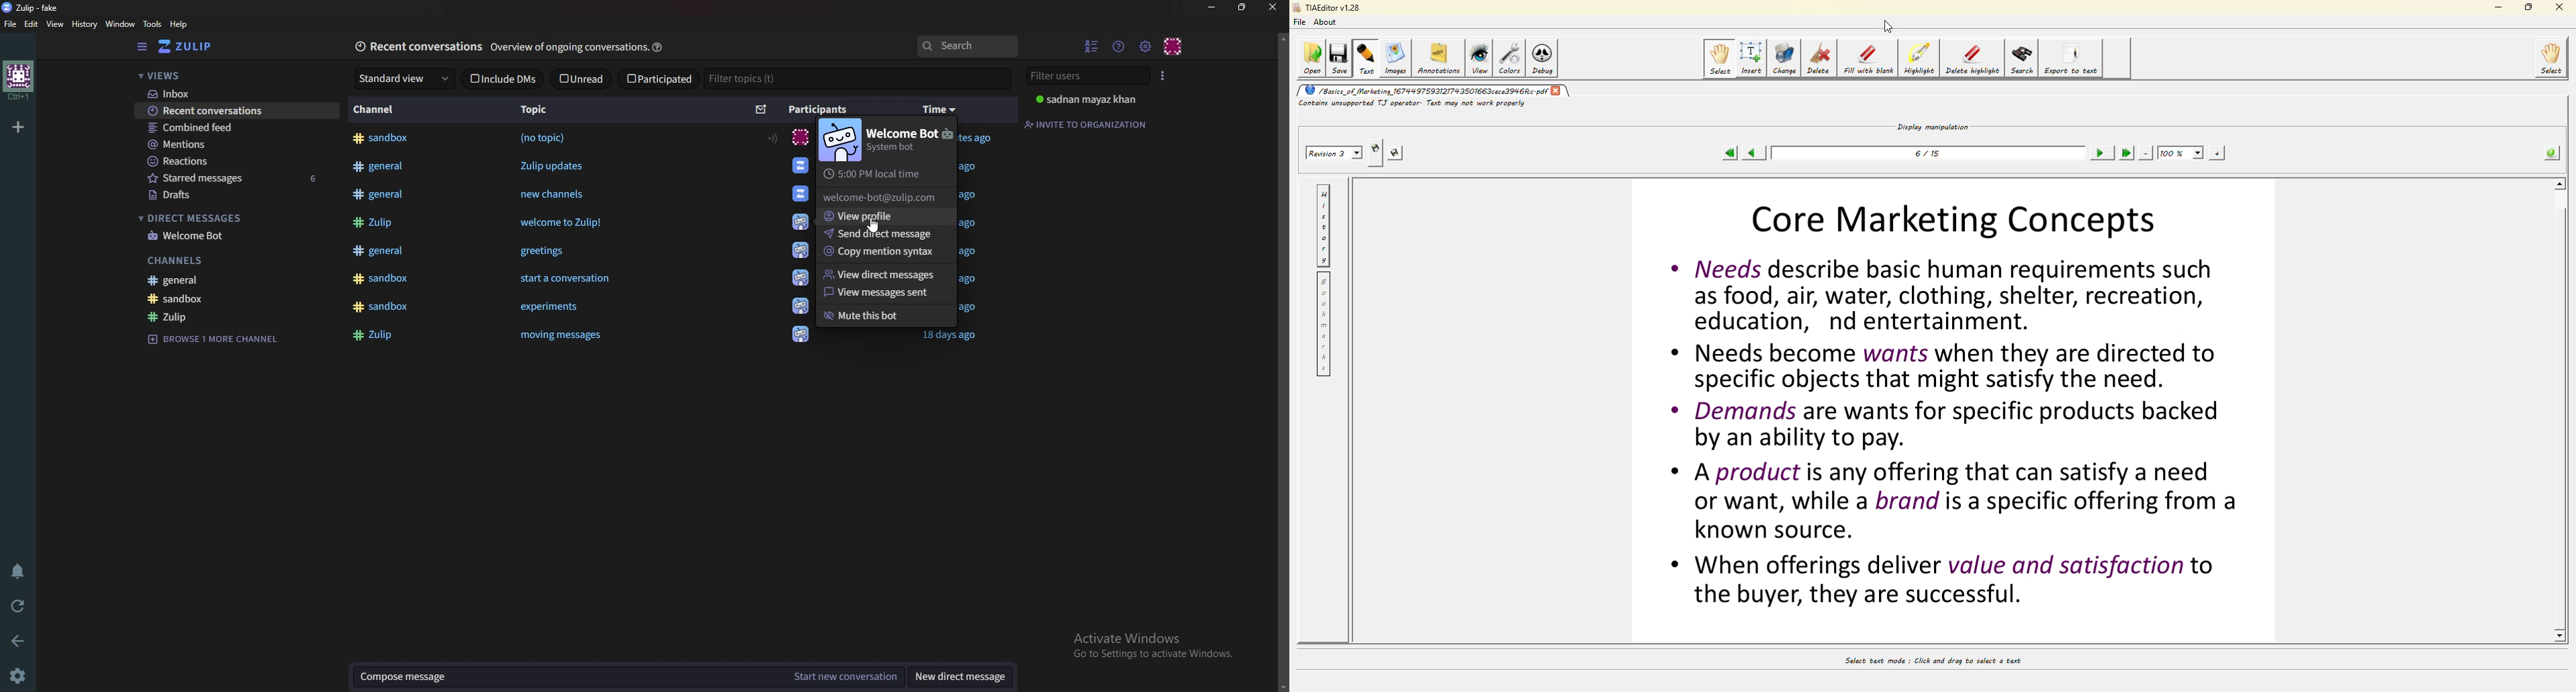 The image size is (2576, 700). Describe the element at coordinates (882, 316) in the screenshot. I see `mute this bot` at that location.